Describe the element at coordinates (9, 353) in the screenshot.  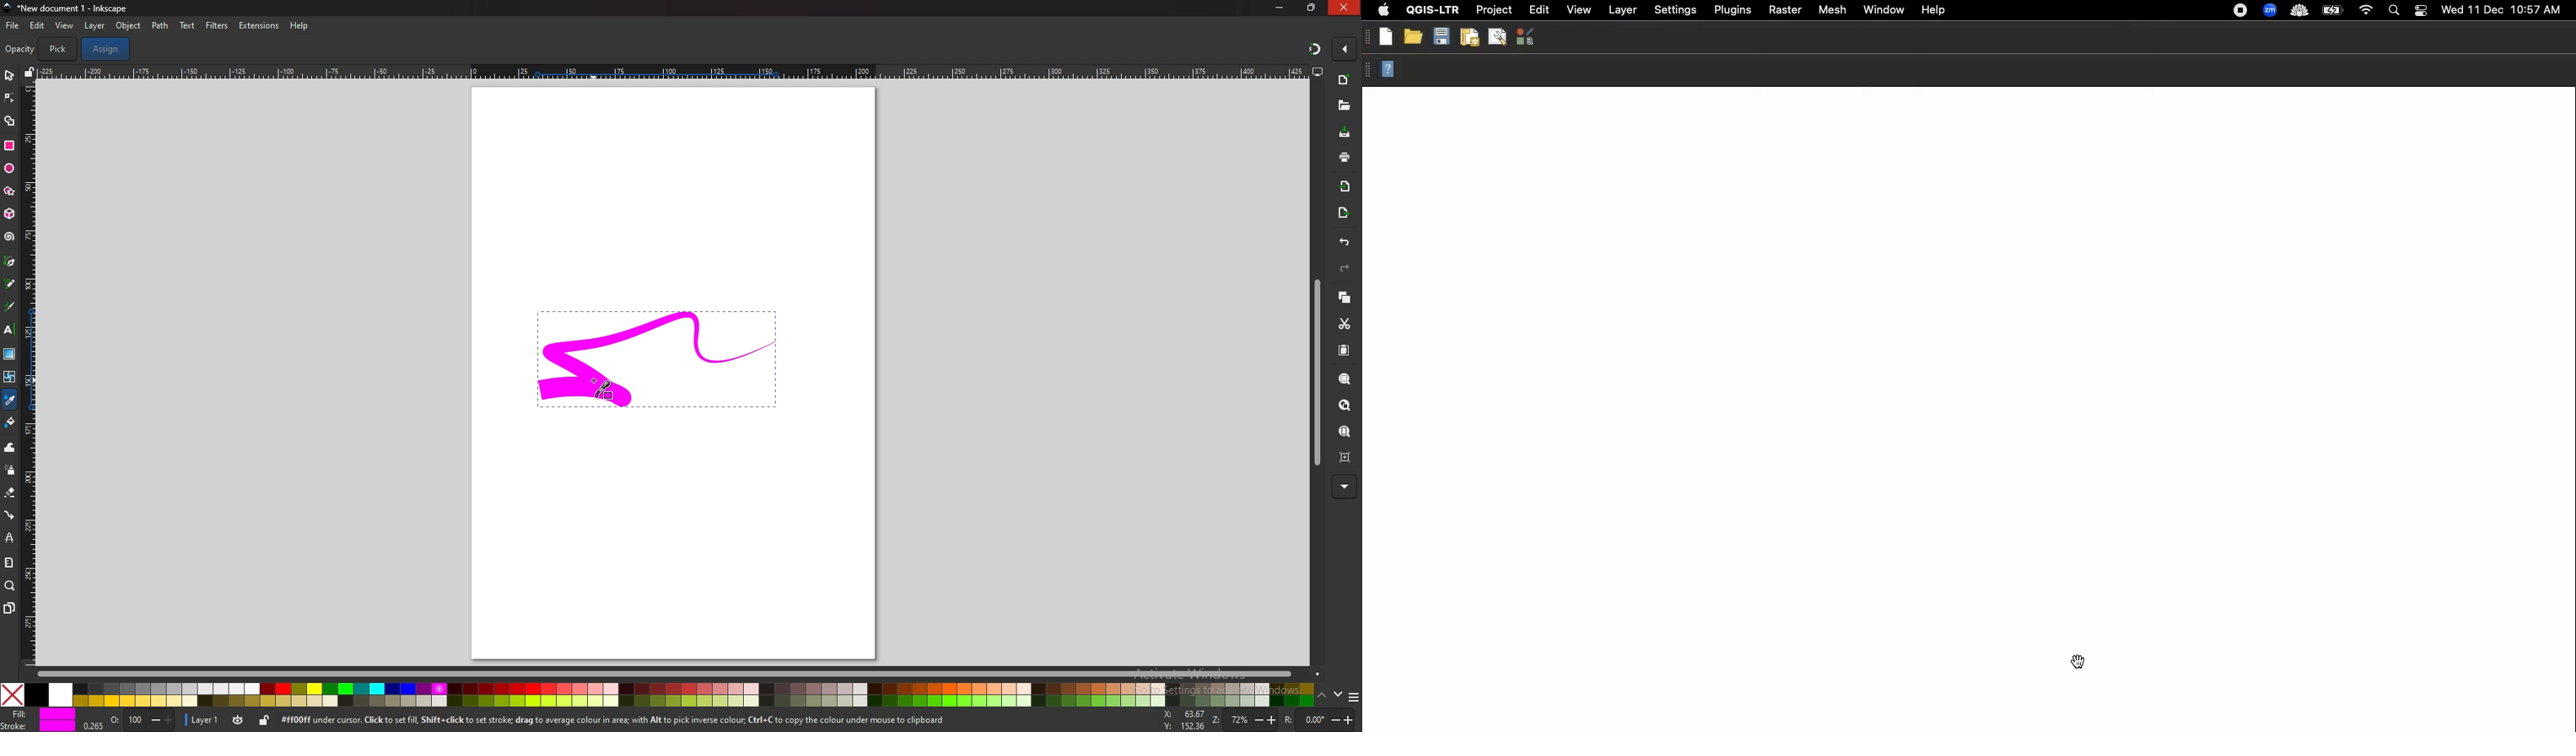
I see `gradient` at that location.